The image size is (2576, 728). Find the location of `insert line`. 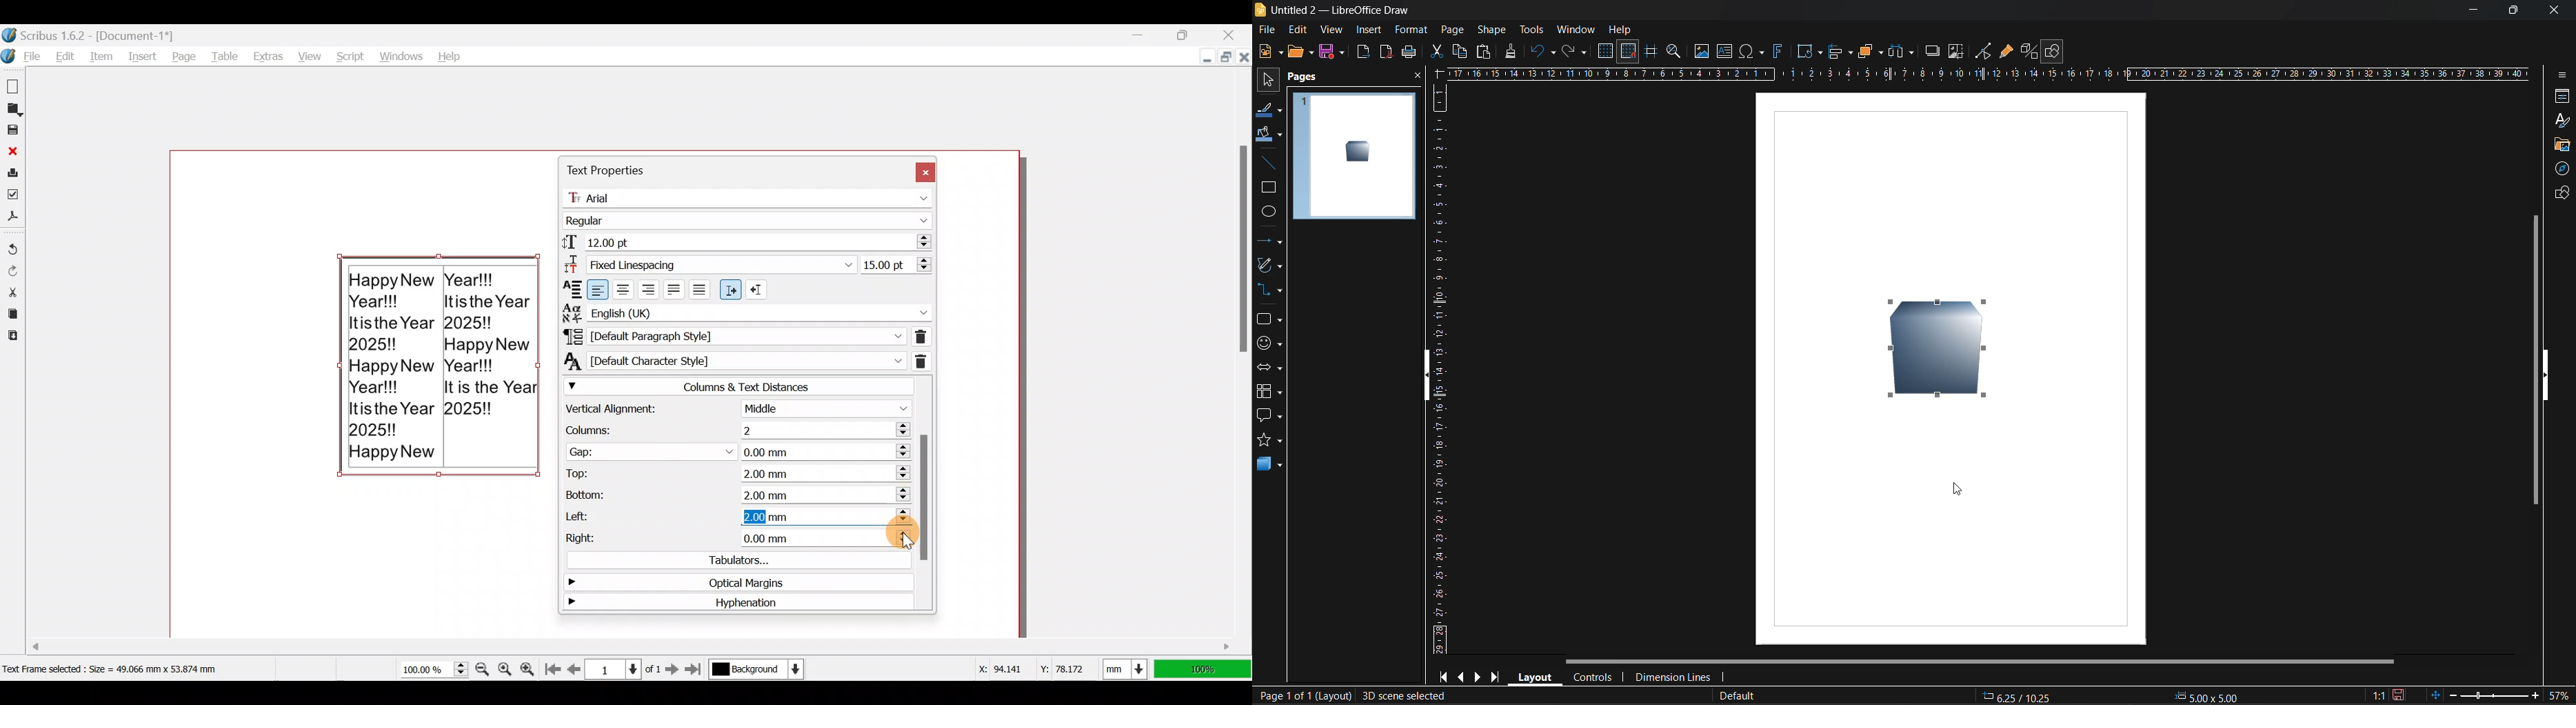

insert line is located at coordinates (1268, 163).